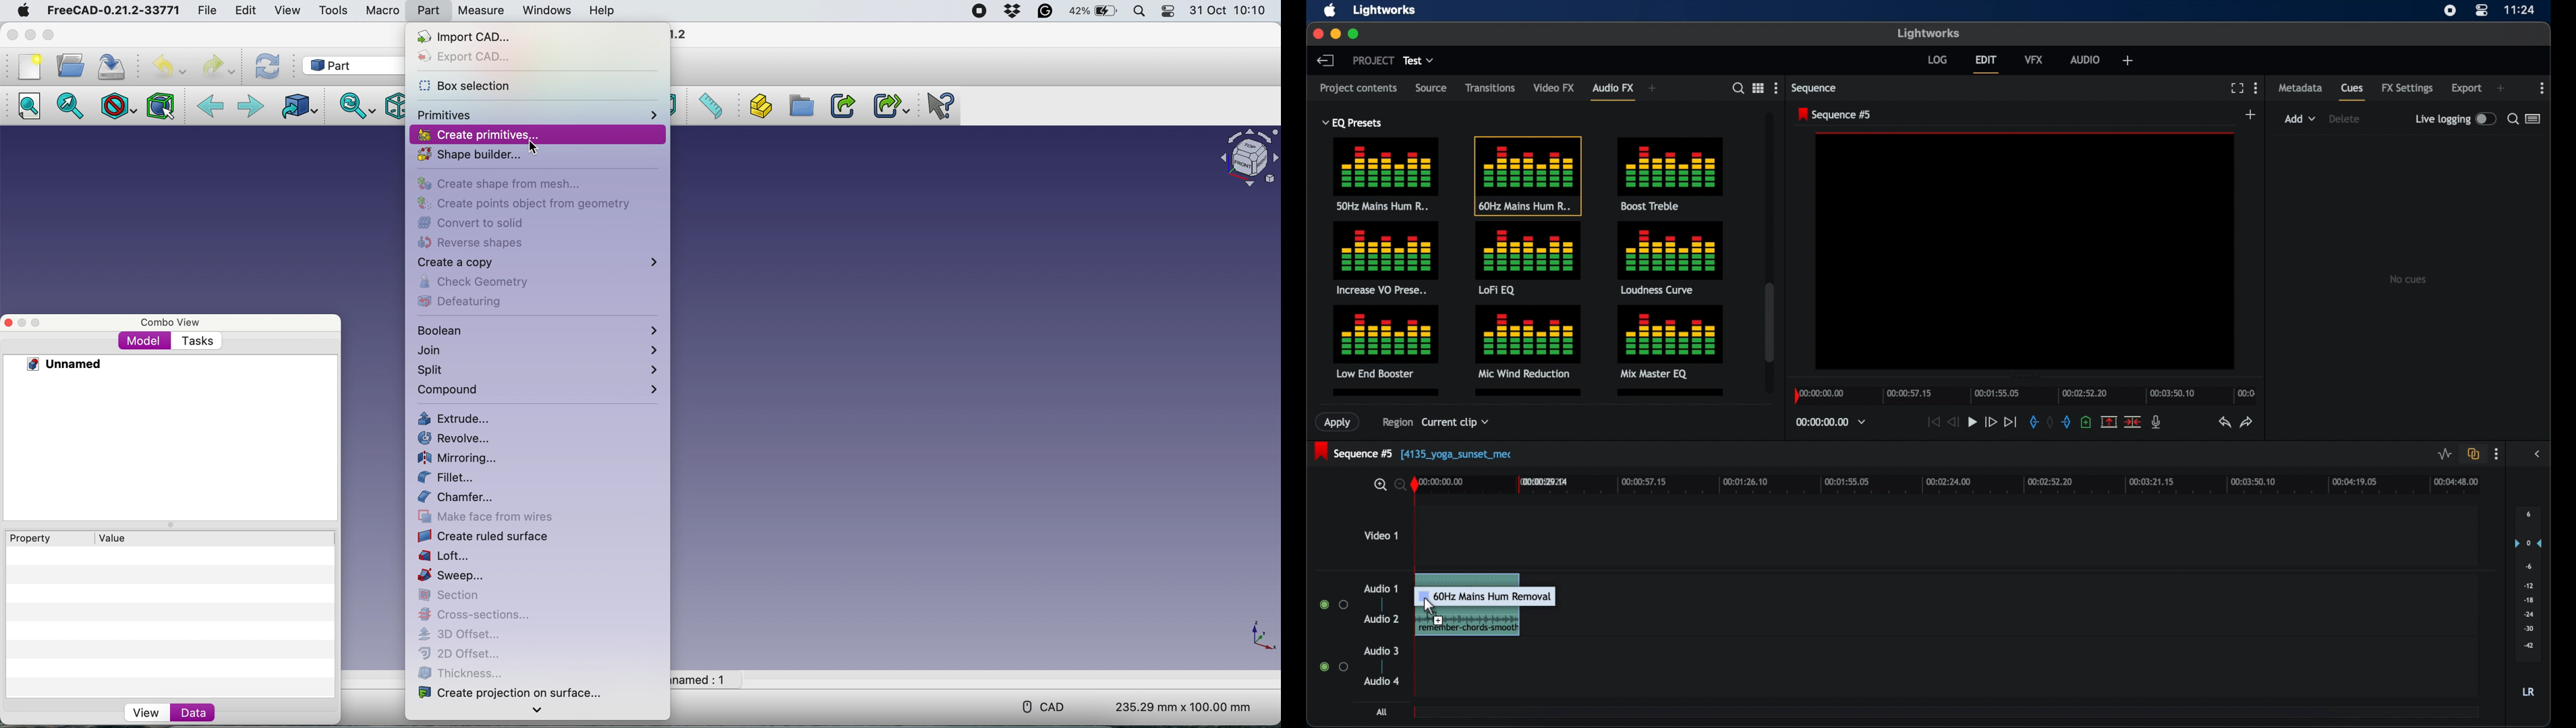  Describe the element at coordinates (462, 671) in the screenshot. I see `thickness` at that location.